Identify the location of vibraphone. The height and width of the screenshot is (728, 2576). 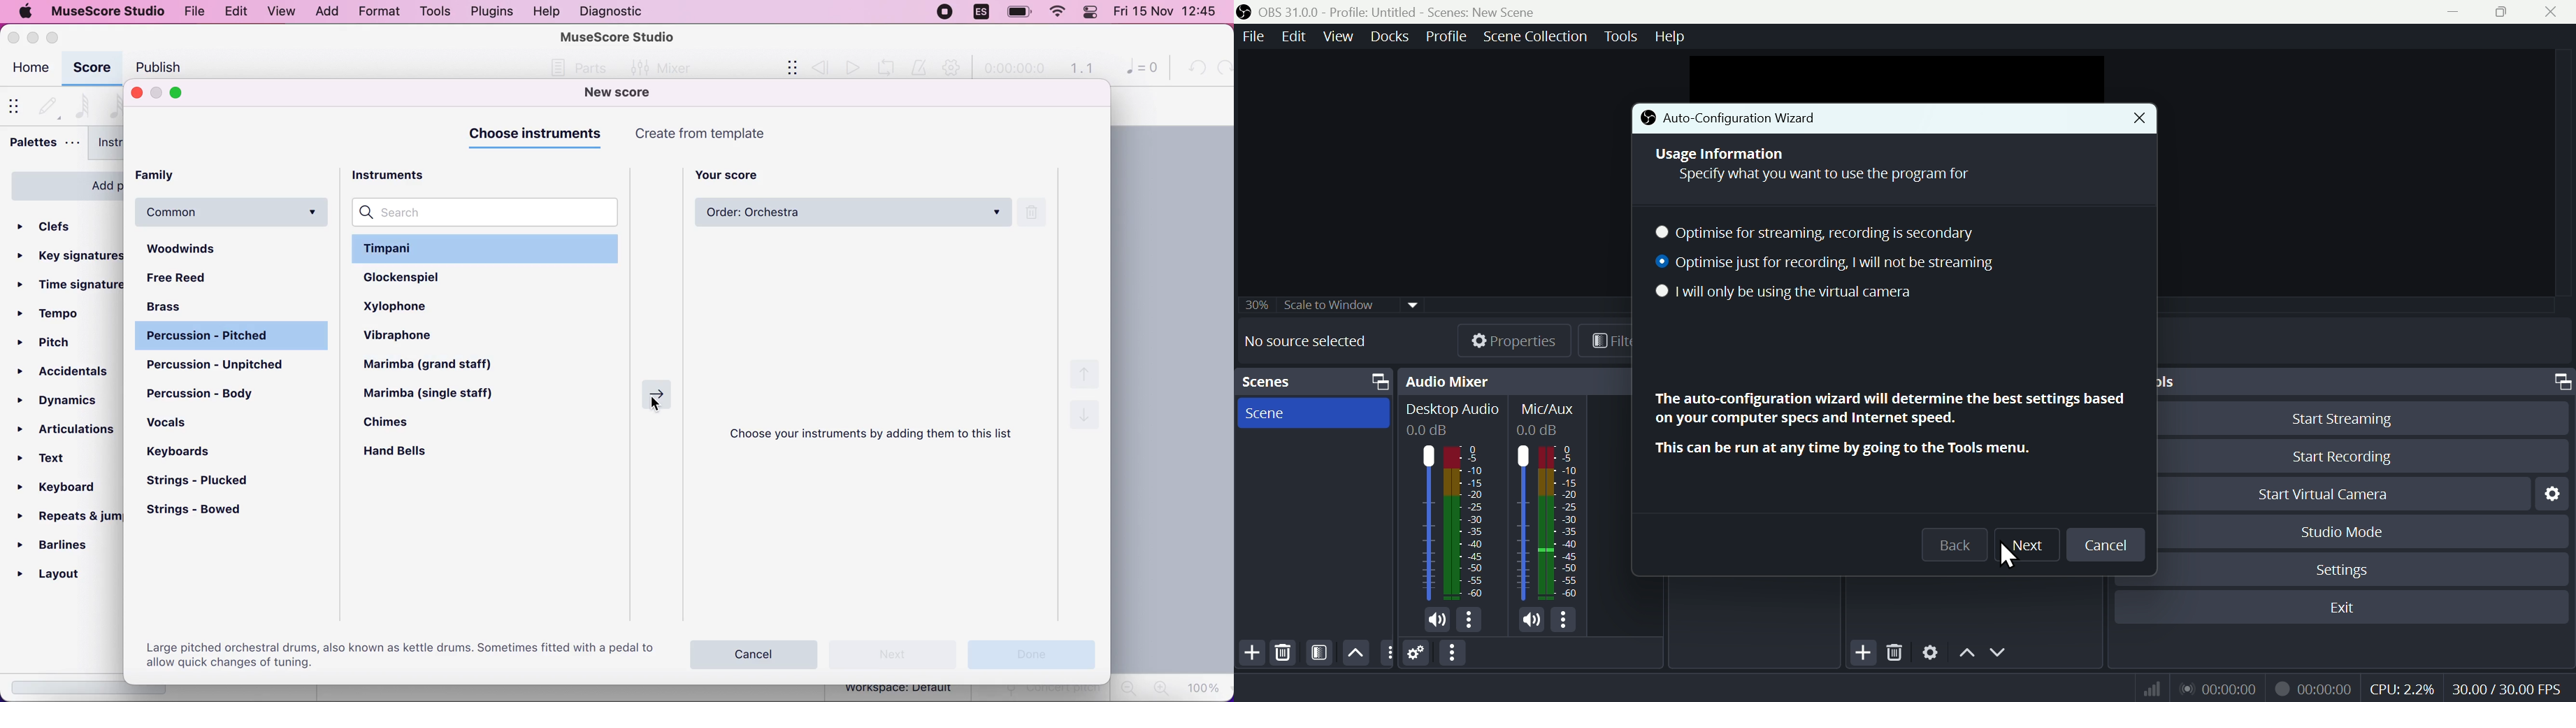
(415, 337).